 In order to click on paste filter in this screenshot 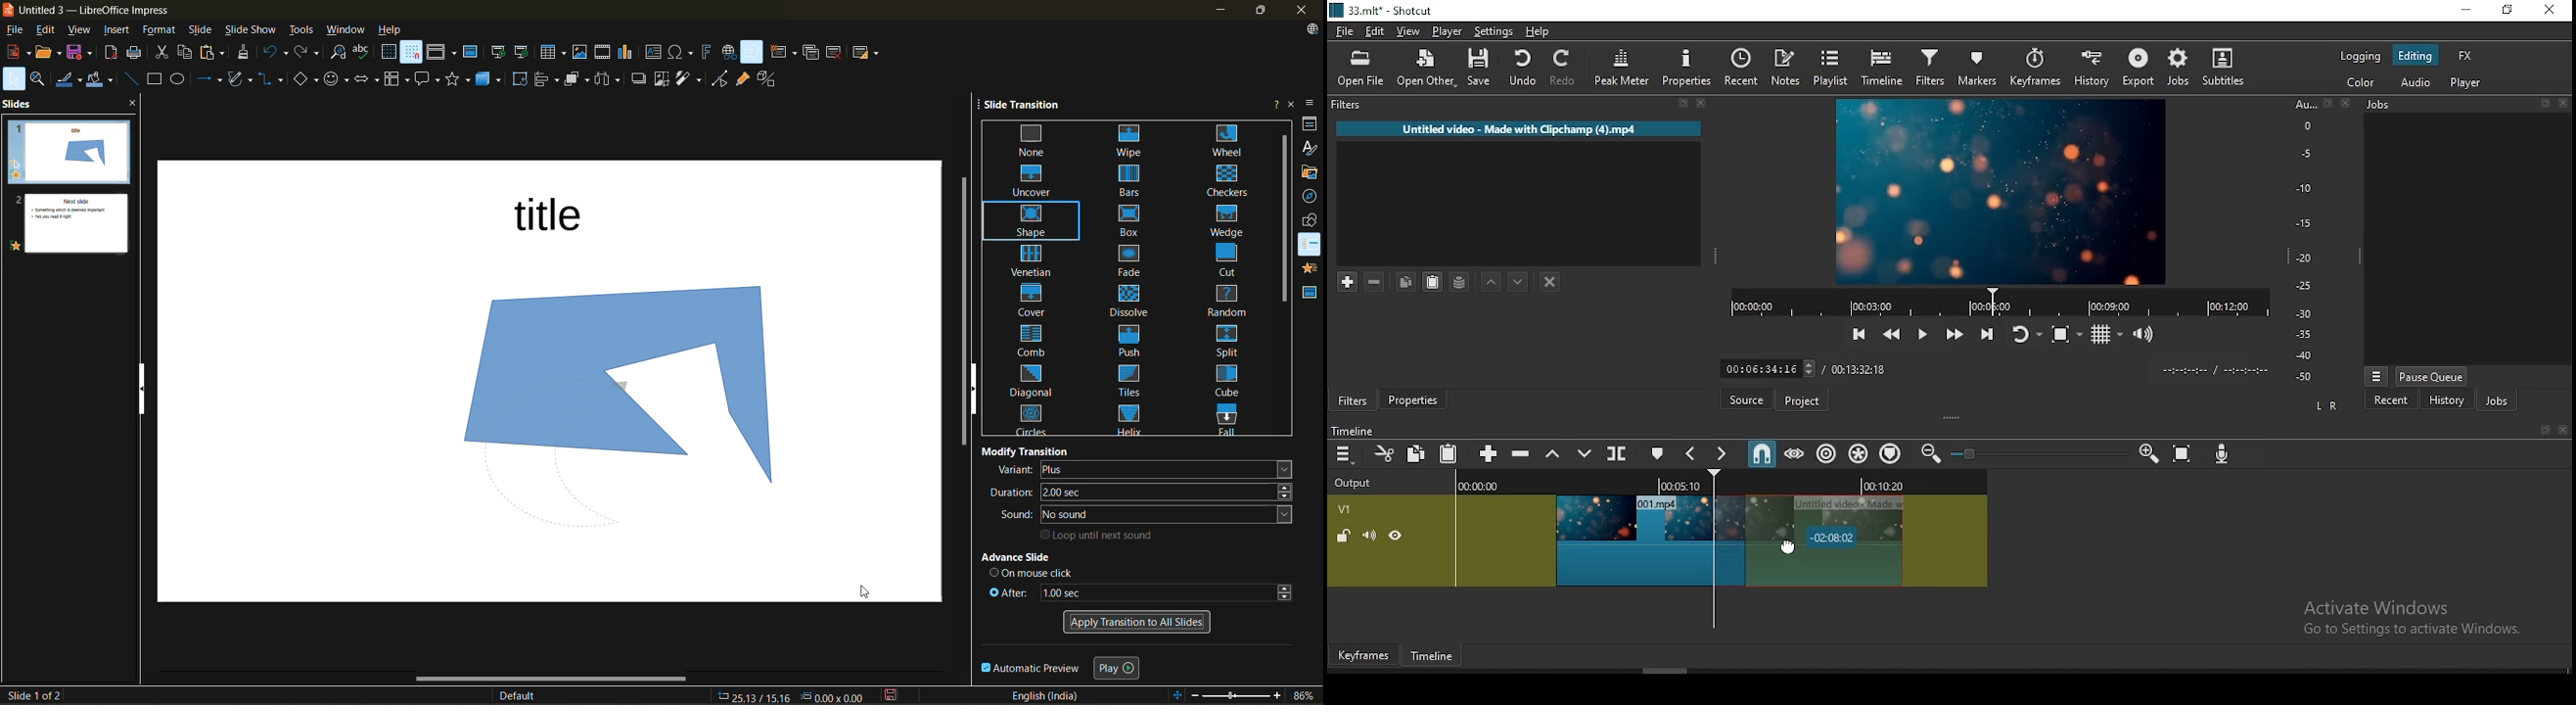, I will do `click(1431, 281)`.